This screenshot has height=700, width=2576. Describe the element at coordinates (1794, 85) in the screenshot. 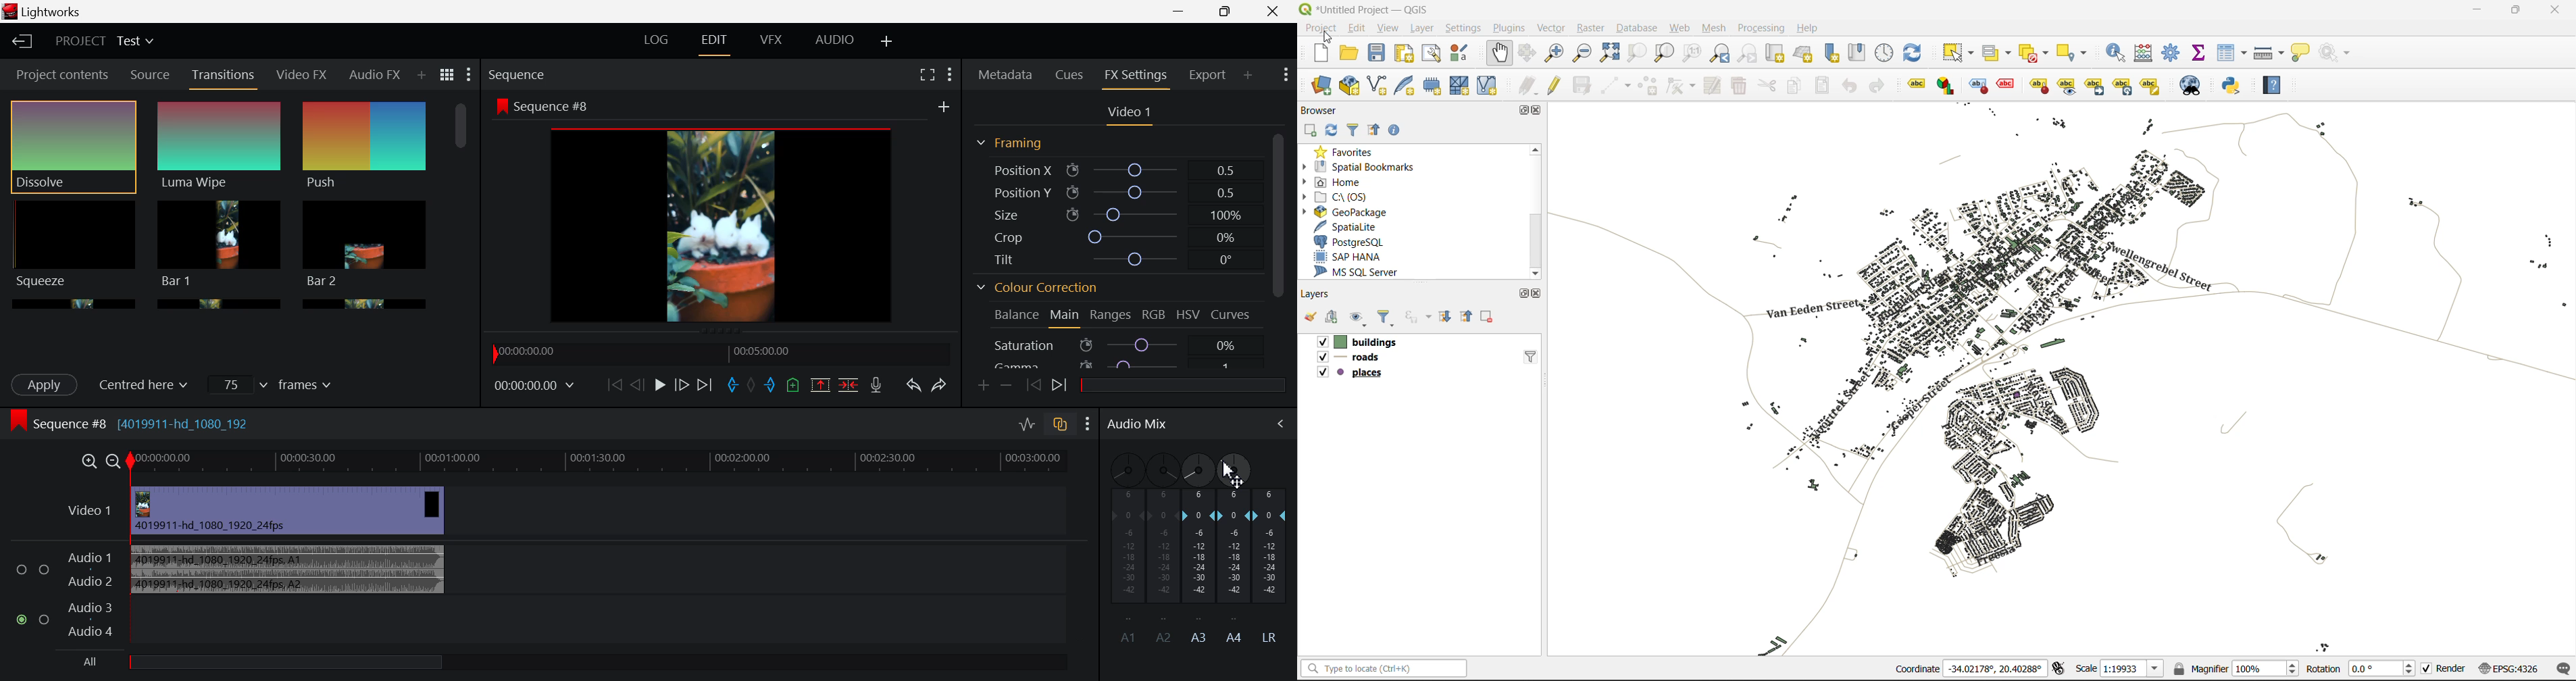

I see `copy` at that location.